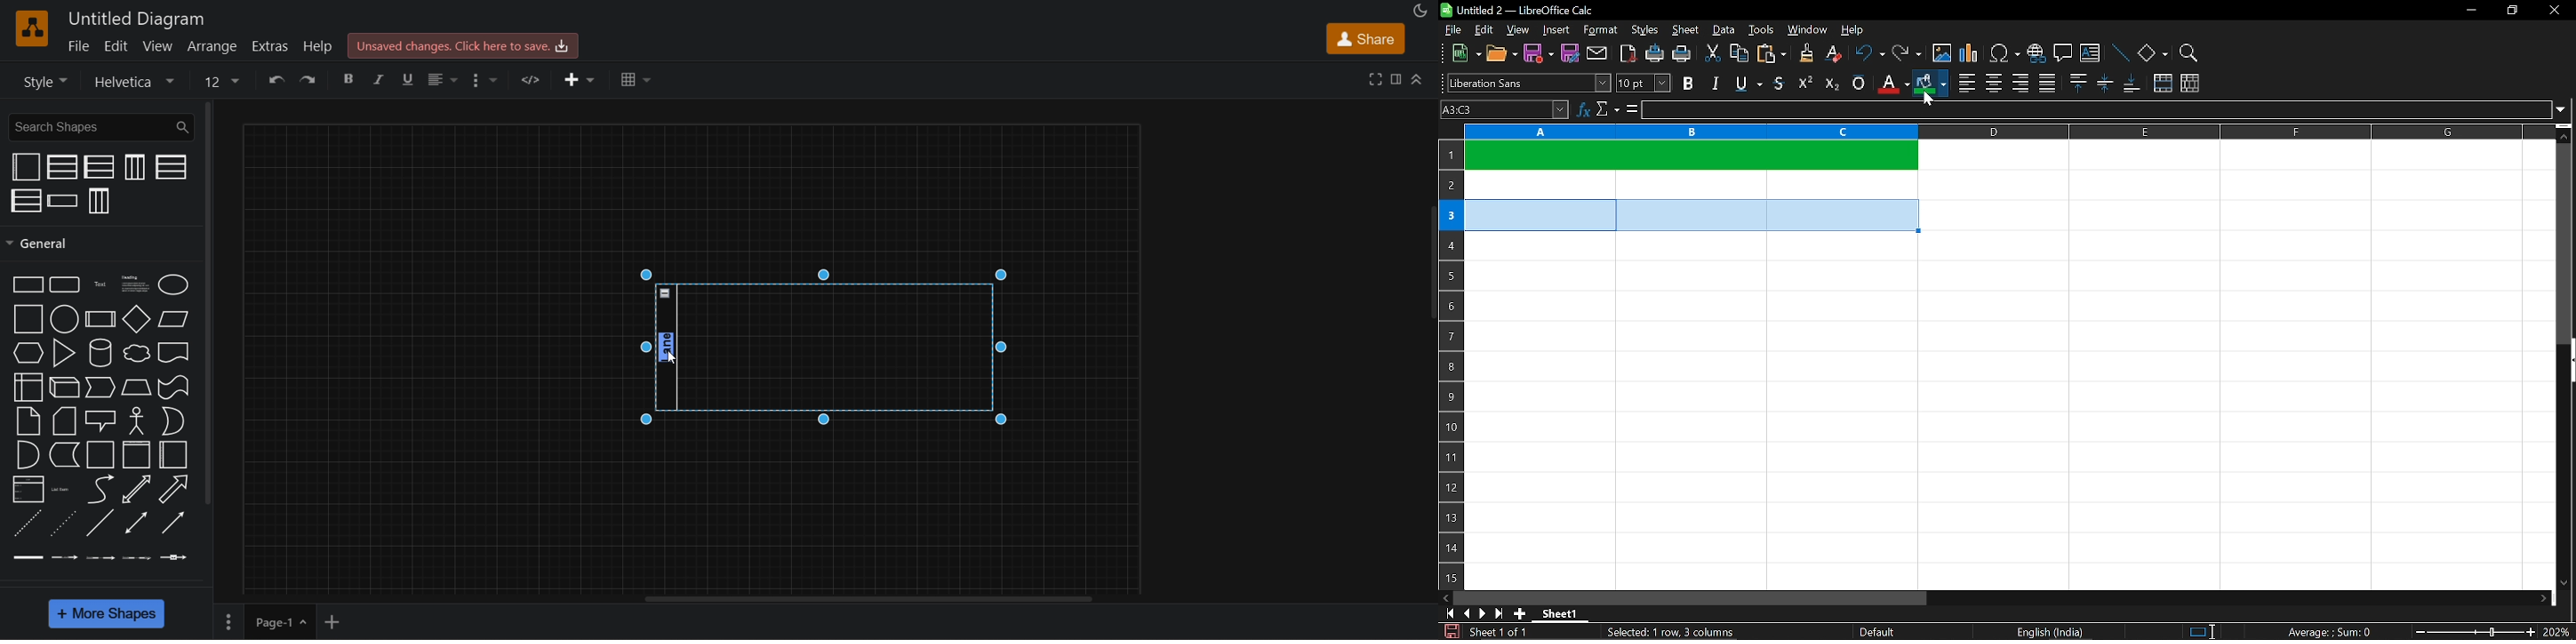  What do you see at coordinates (209, 301) in the screenshot?
I see `general` at bounding box center [209, 301].